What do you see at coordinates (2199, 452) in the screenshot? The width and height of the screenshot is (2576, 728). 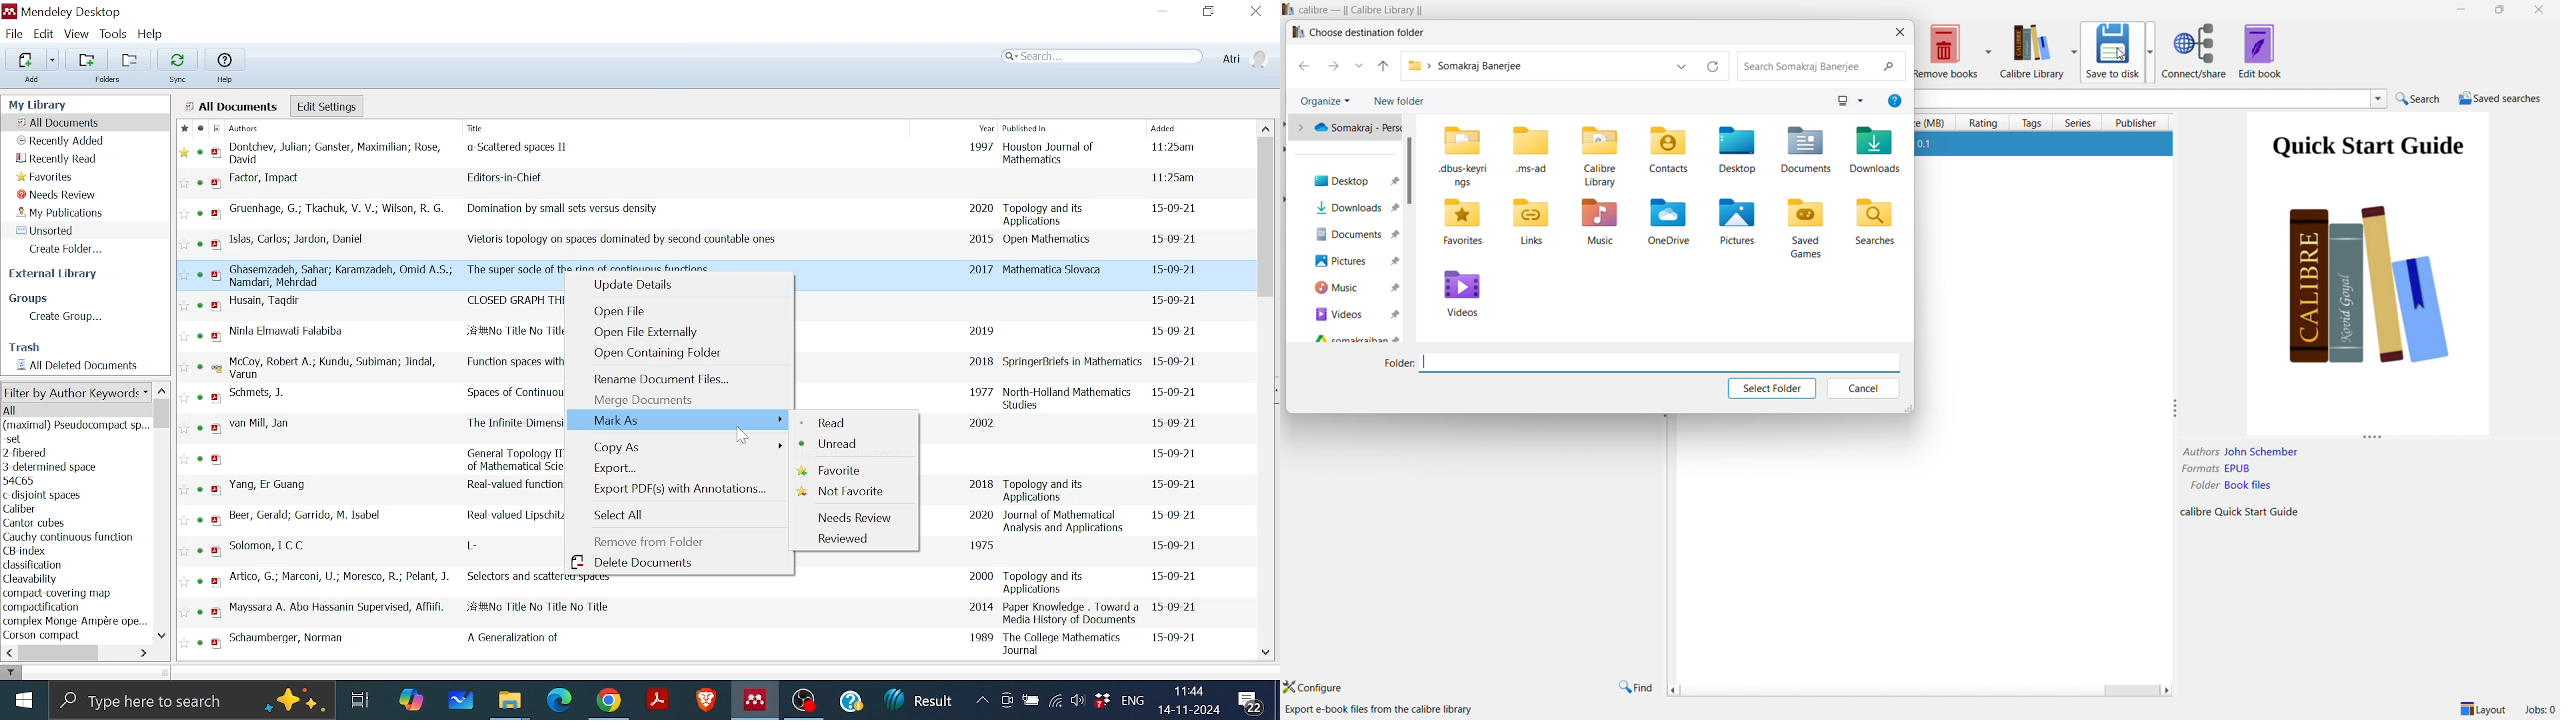 I see `Authors` at bounding box center [2199, 452].